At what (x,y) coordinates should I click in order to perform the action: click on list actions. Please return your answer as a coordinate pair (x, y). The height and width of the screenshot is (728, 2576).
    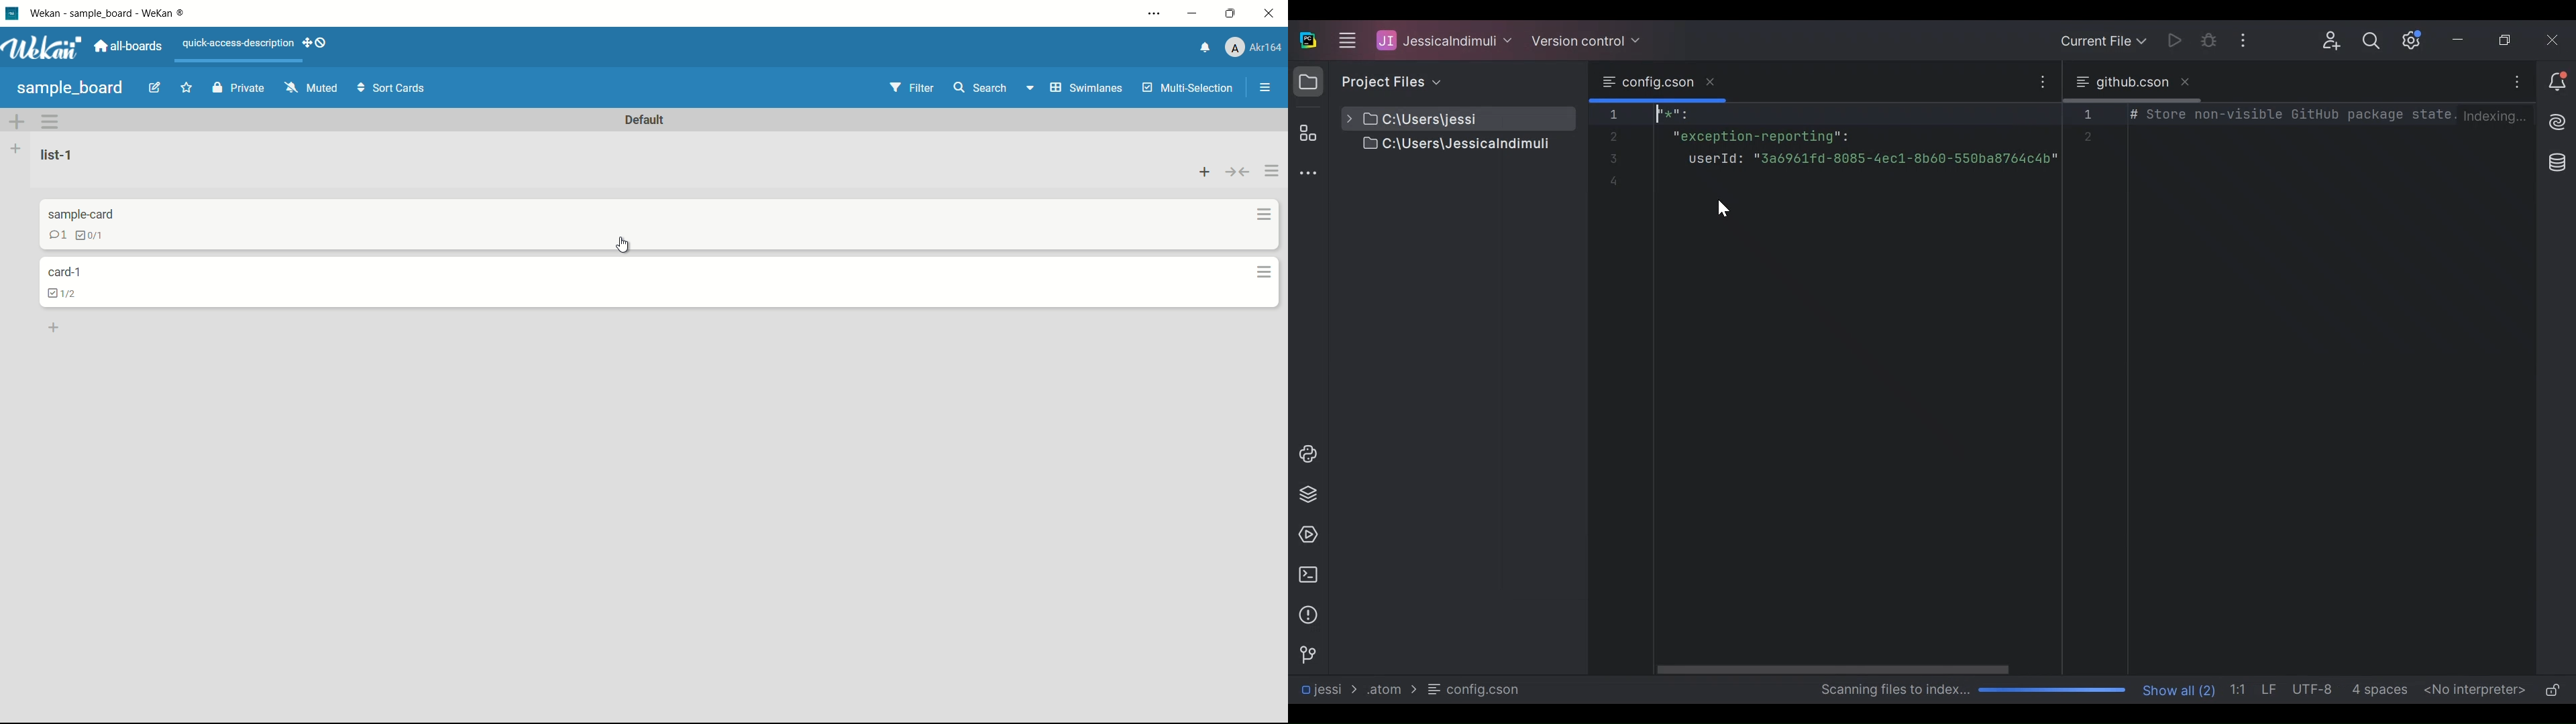
    Looking at the image, I should click on (15, 148).